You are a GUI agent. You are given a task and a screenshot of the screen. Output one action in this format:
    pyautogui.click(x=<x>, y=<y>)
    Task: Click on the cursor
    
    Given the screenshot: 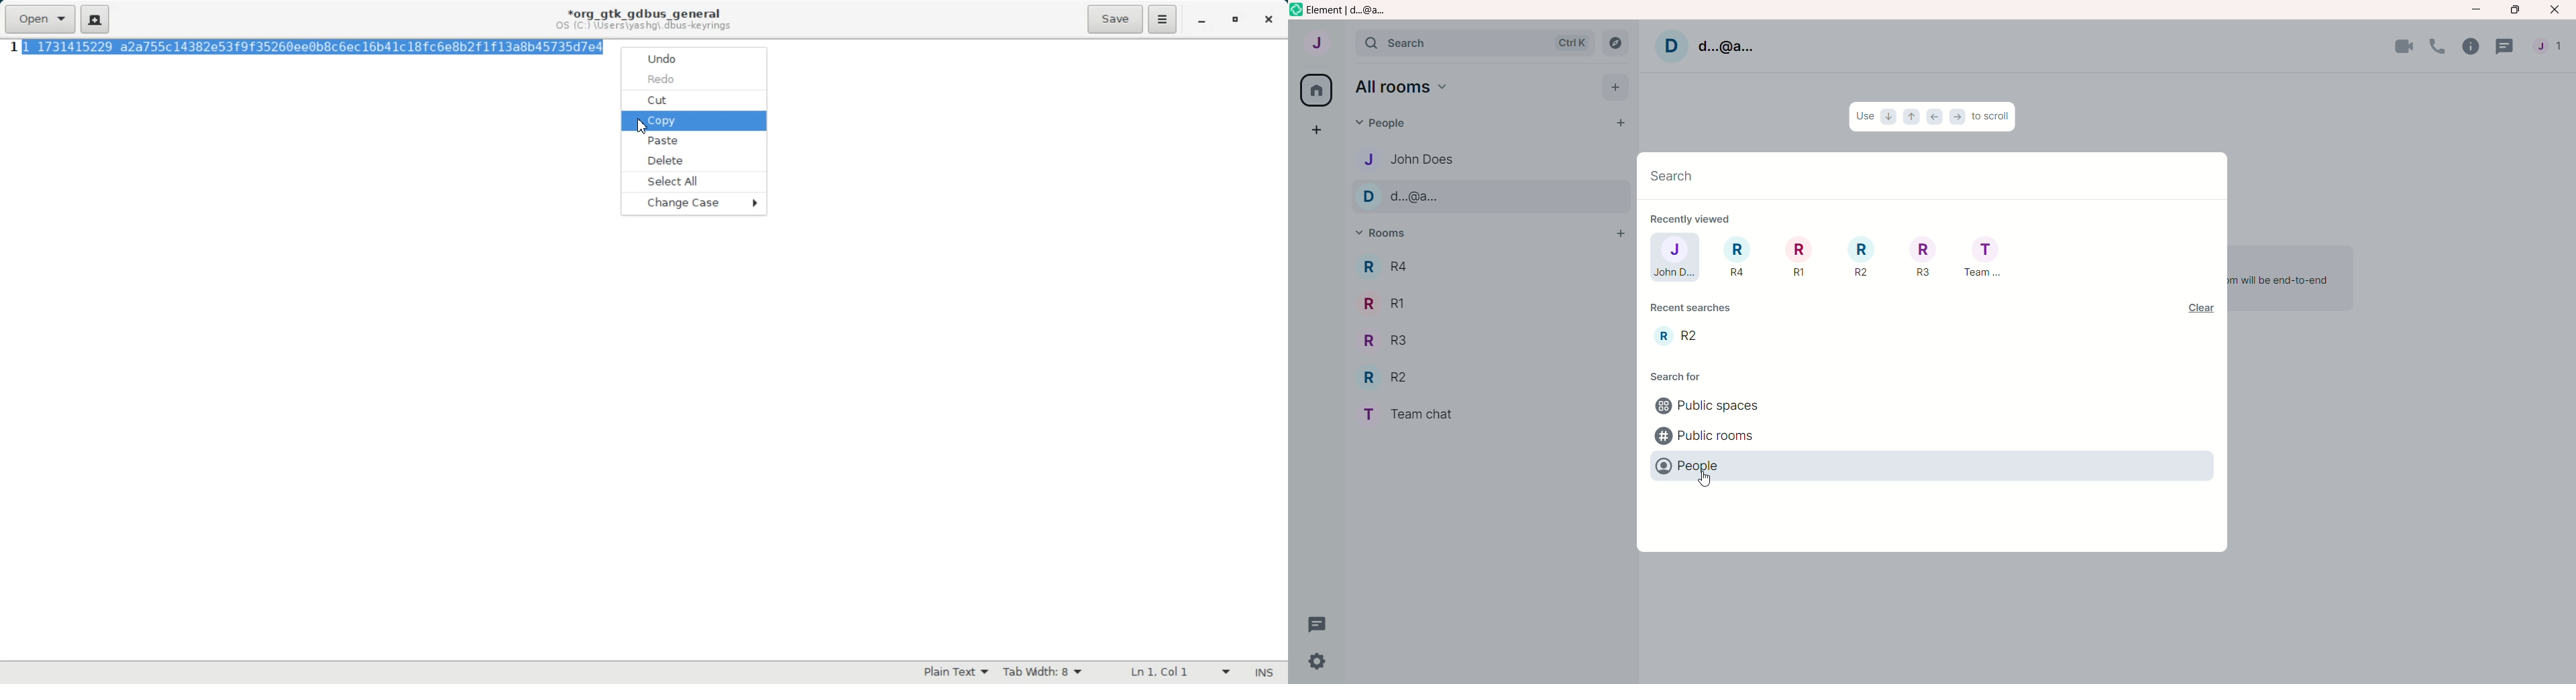 What is the action you would take?
    pyautogui.click(x=1706, y=481)
    